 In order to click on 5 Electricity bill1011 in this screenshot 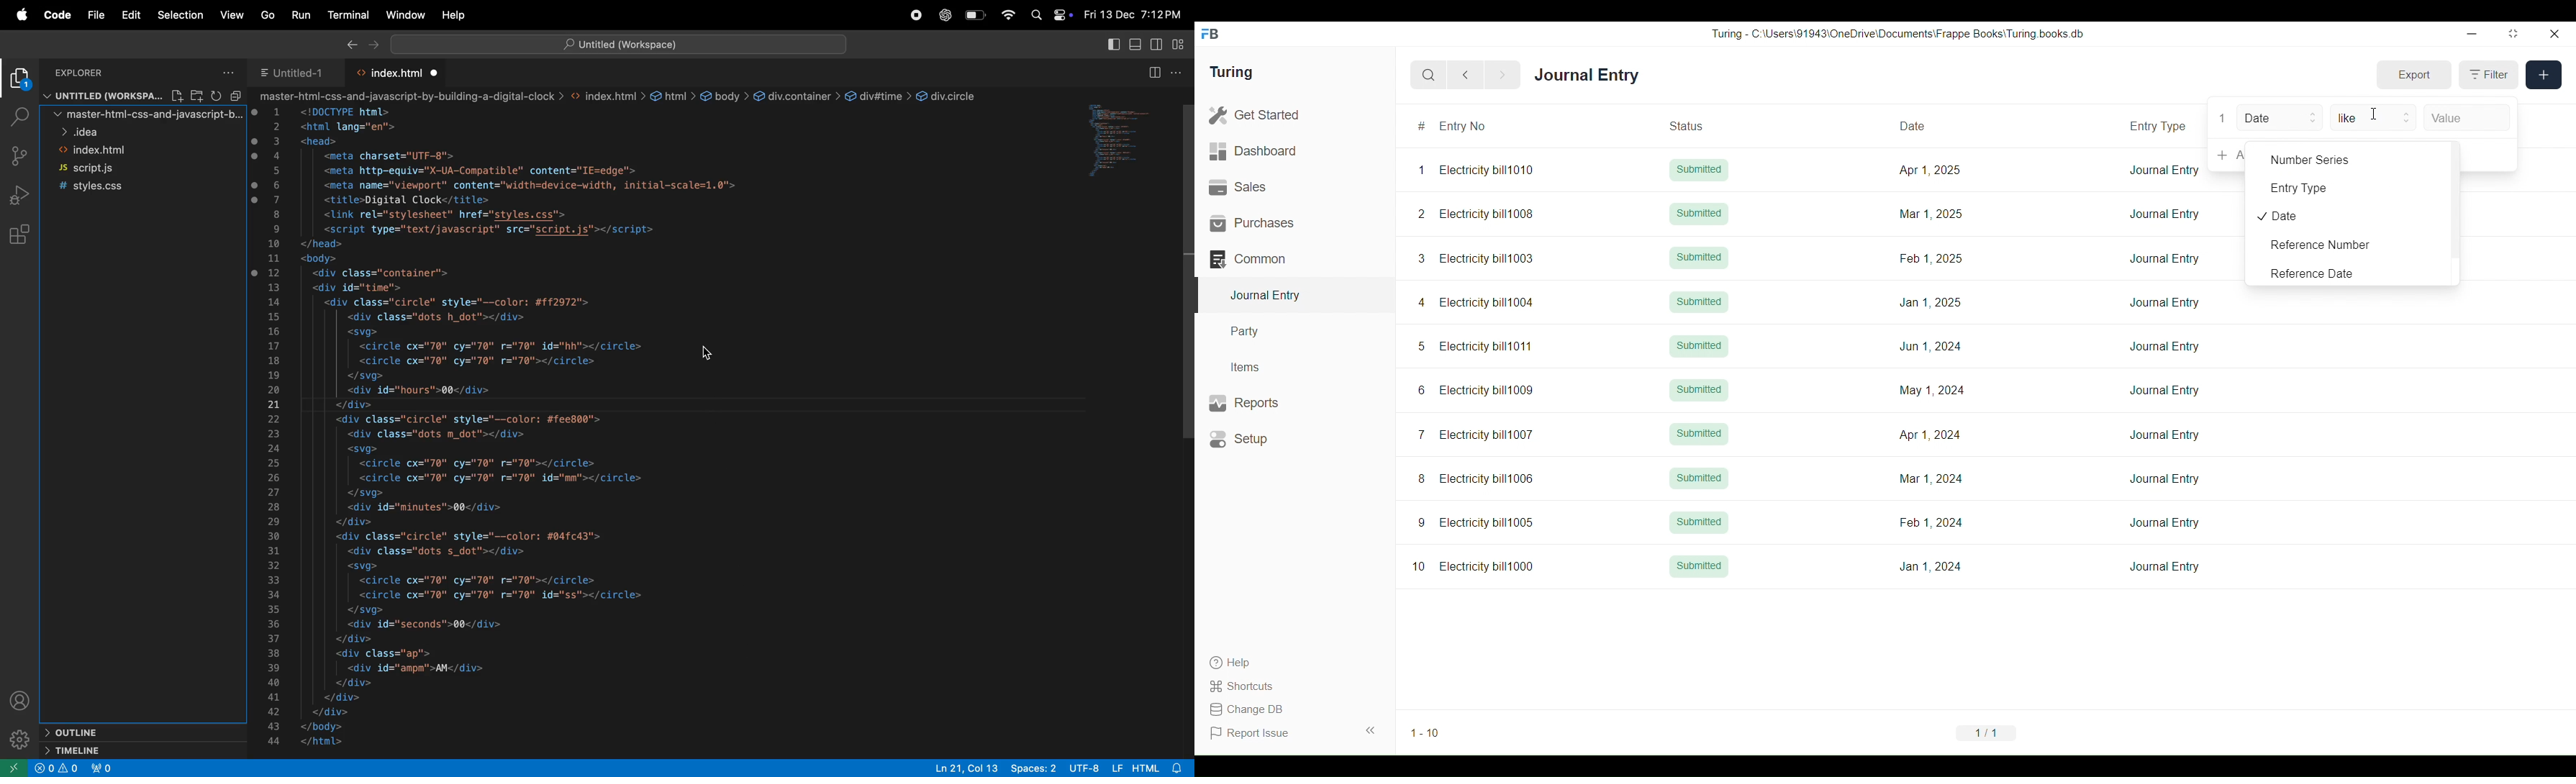, I will do `click(1474, 347)`.